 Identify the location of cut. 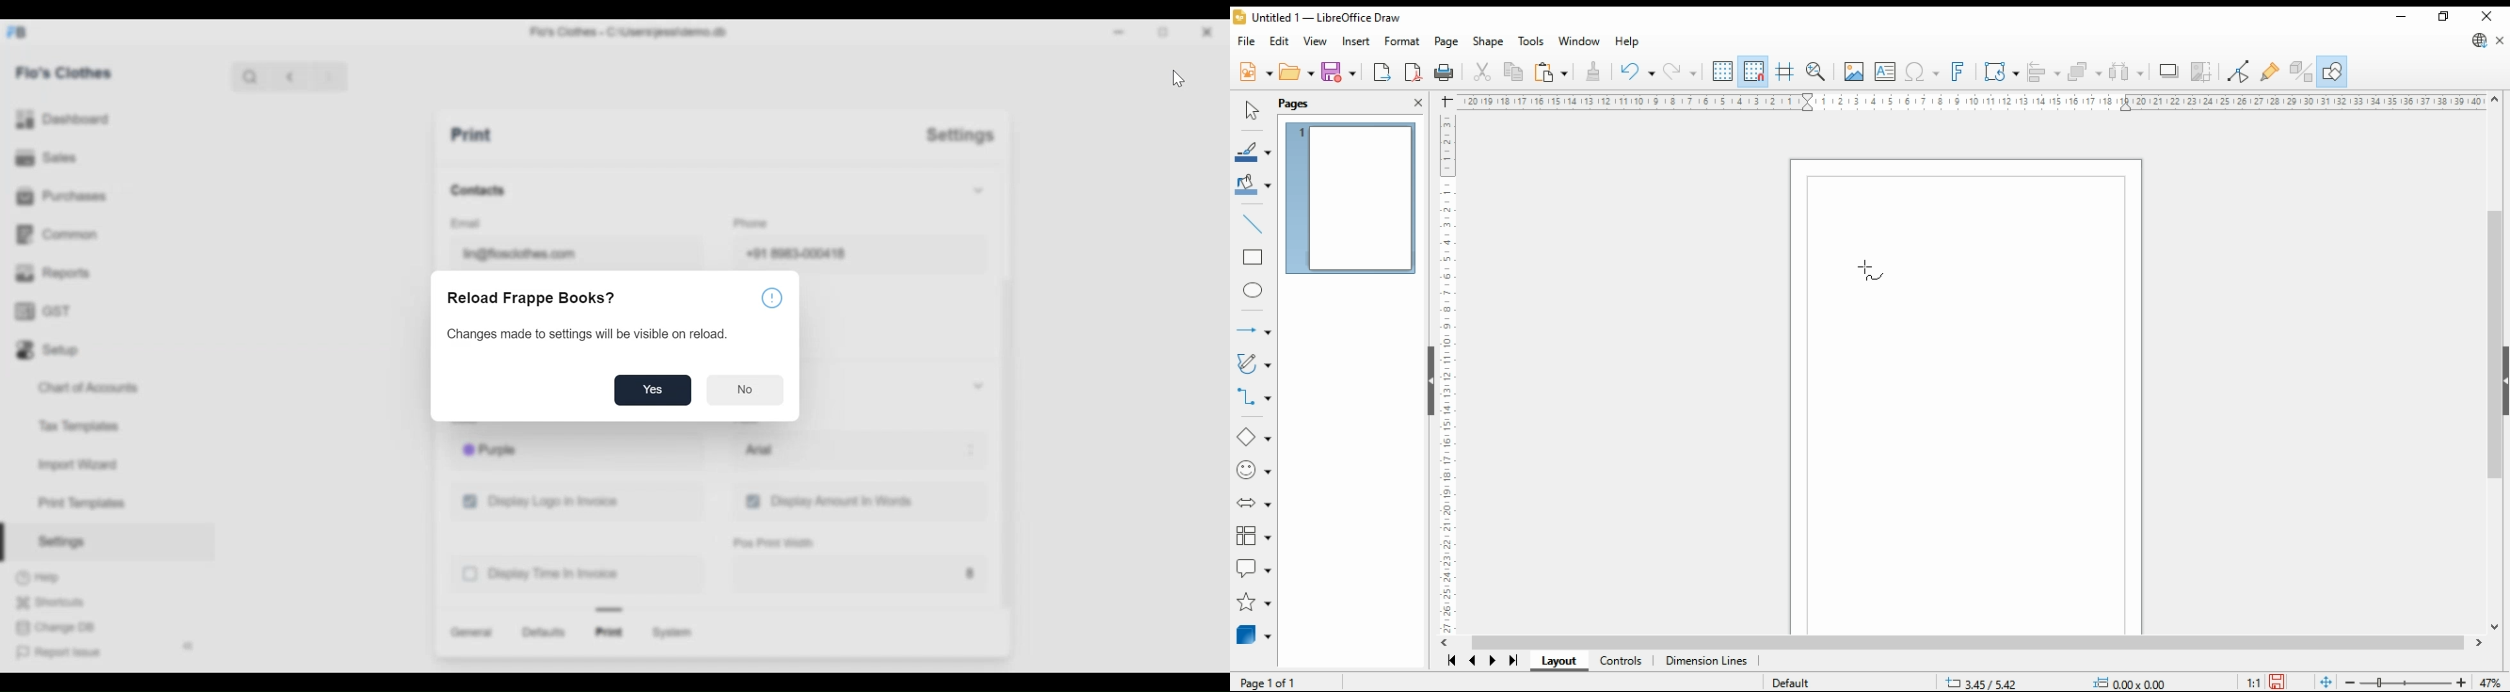
(1481, 73).